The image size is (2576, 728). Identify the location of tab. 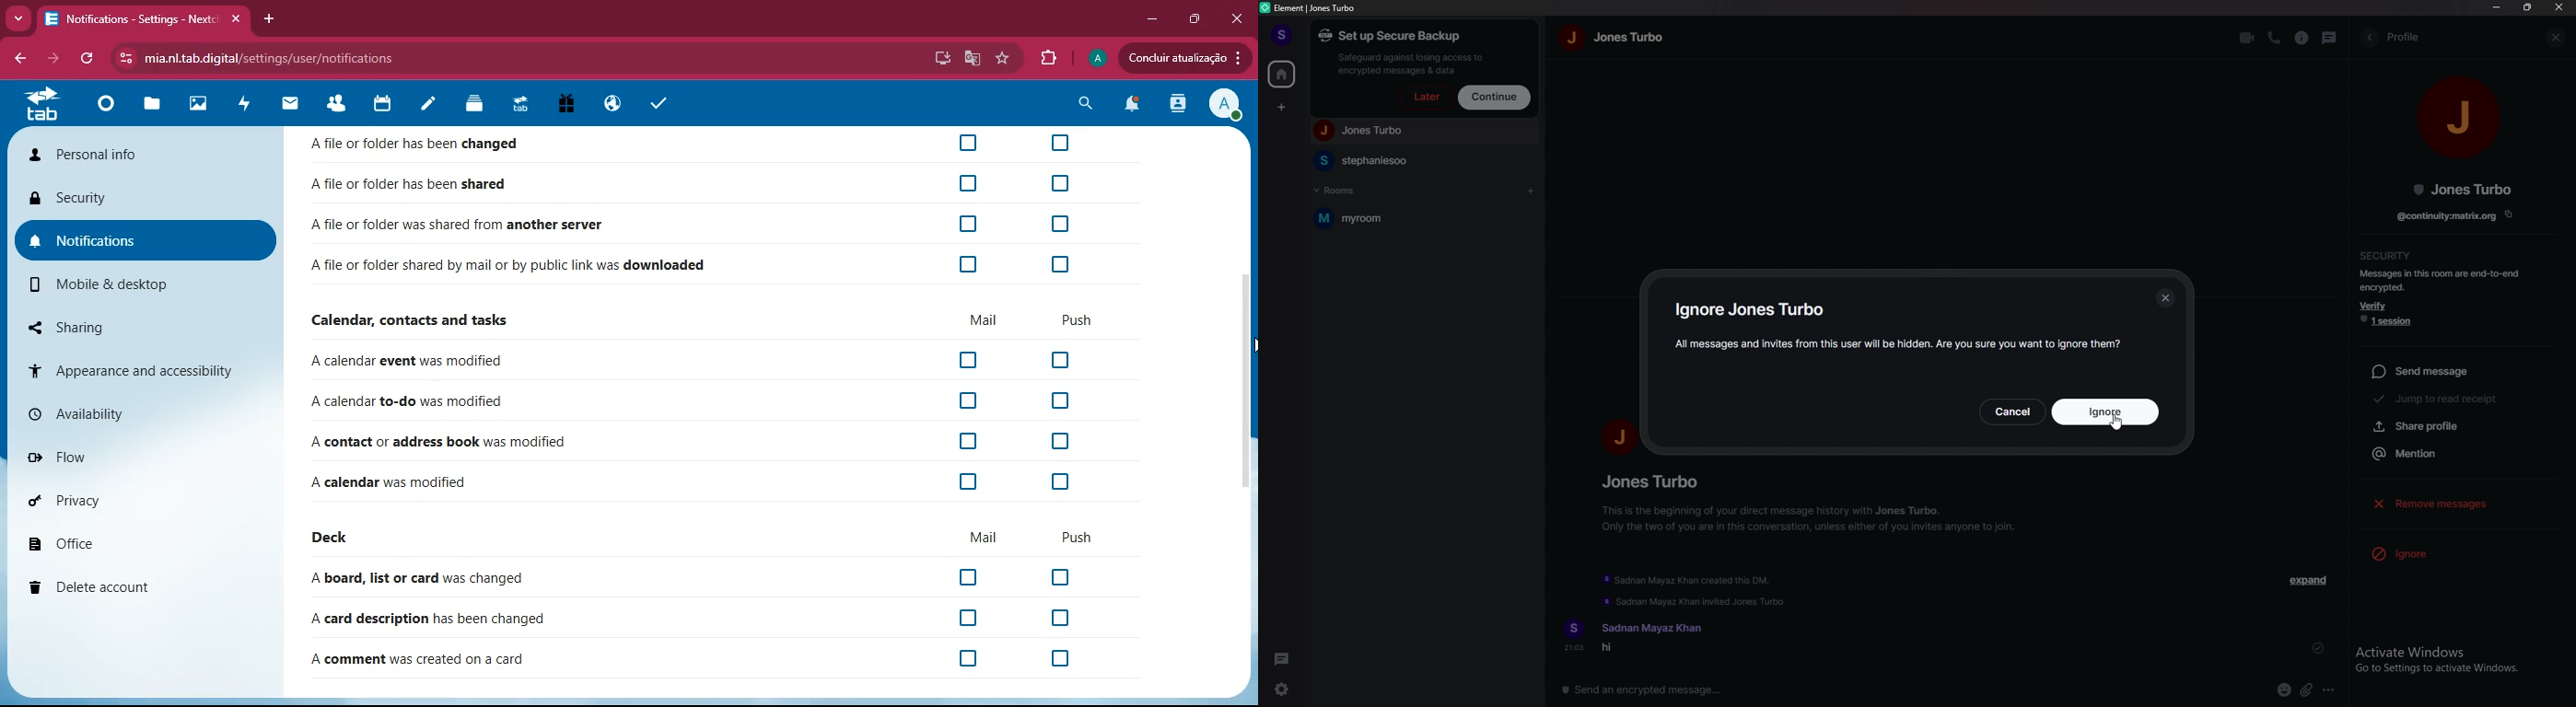
(522, 105).